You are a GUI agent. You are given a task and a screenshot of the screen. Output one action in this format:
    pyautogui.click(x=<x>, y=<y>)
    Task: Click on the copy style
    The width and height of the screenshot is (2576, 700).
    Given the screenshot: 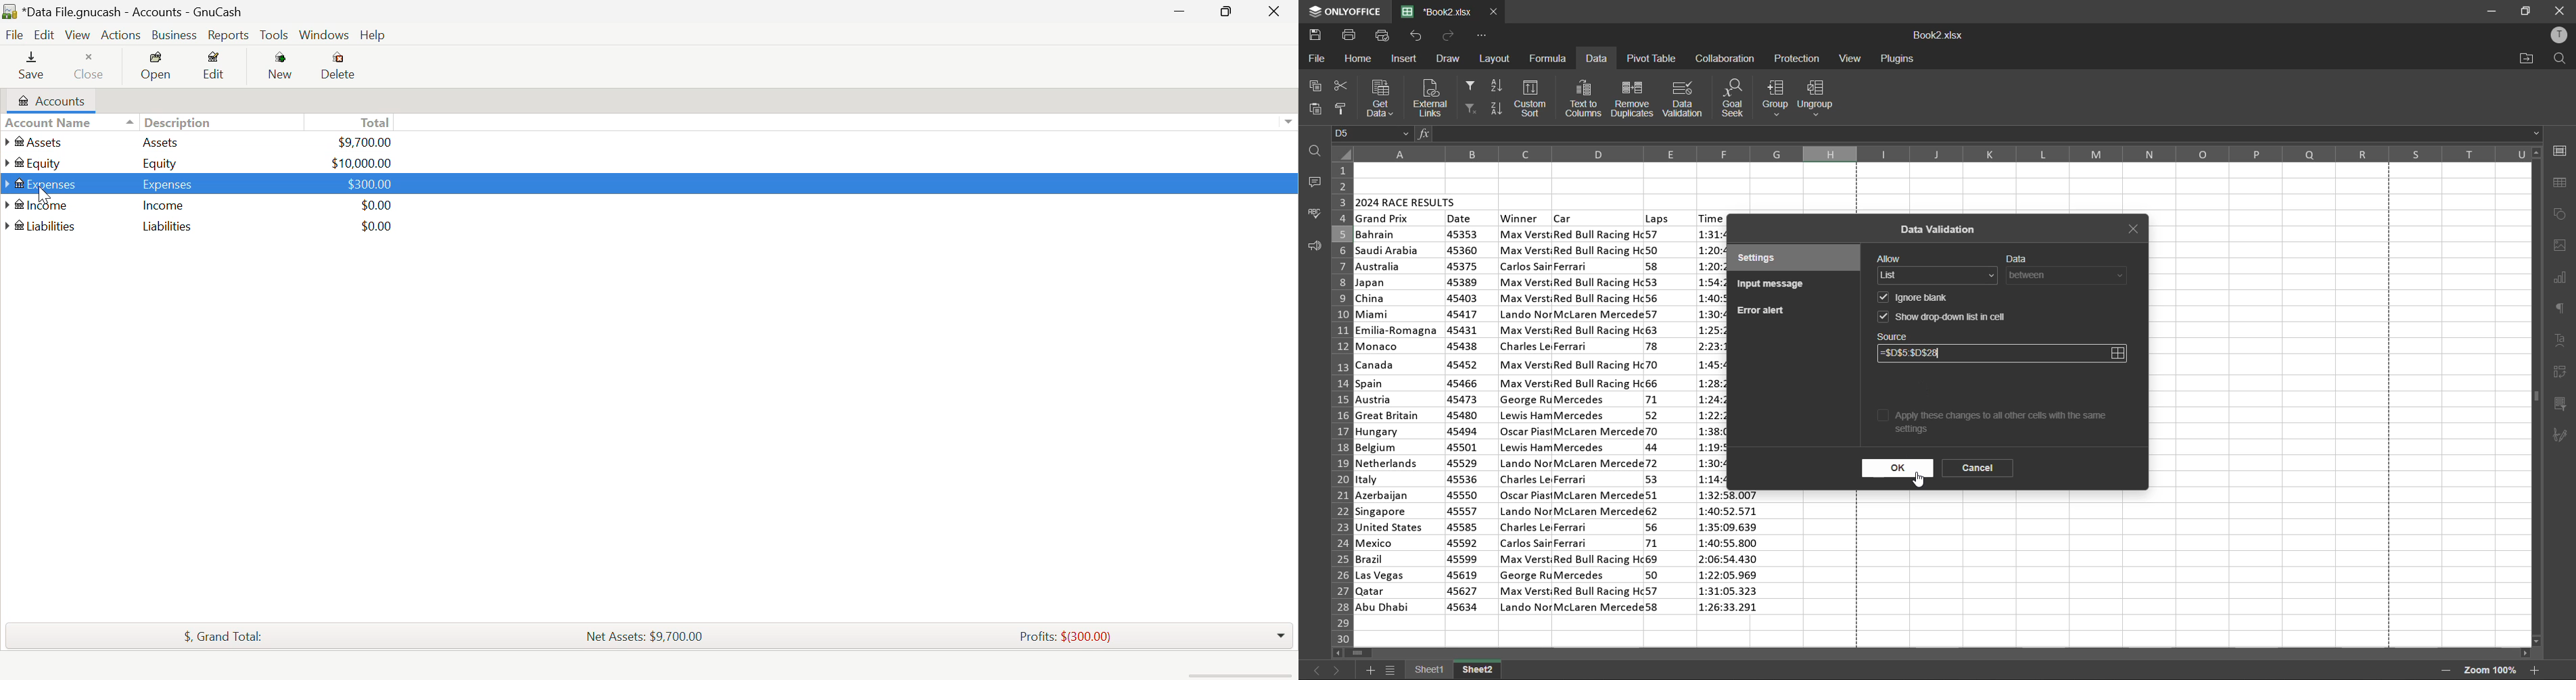 What is the action you would take?
    pyautogui.click(x=1343, y=109)
    